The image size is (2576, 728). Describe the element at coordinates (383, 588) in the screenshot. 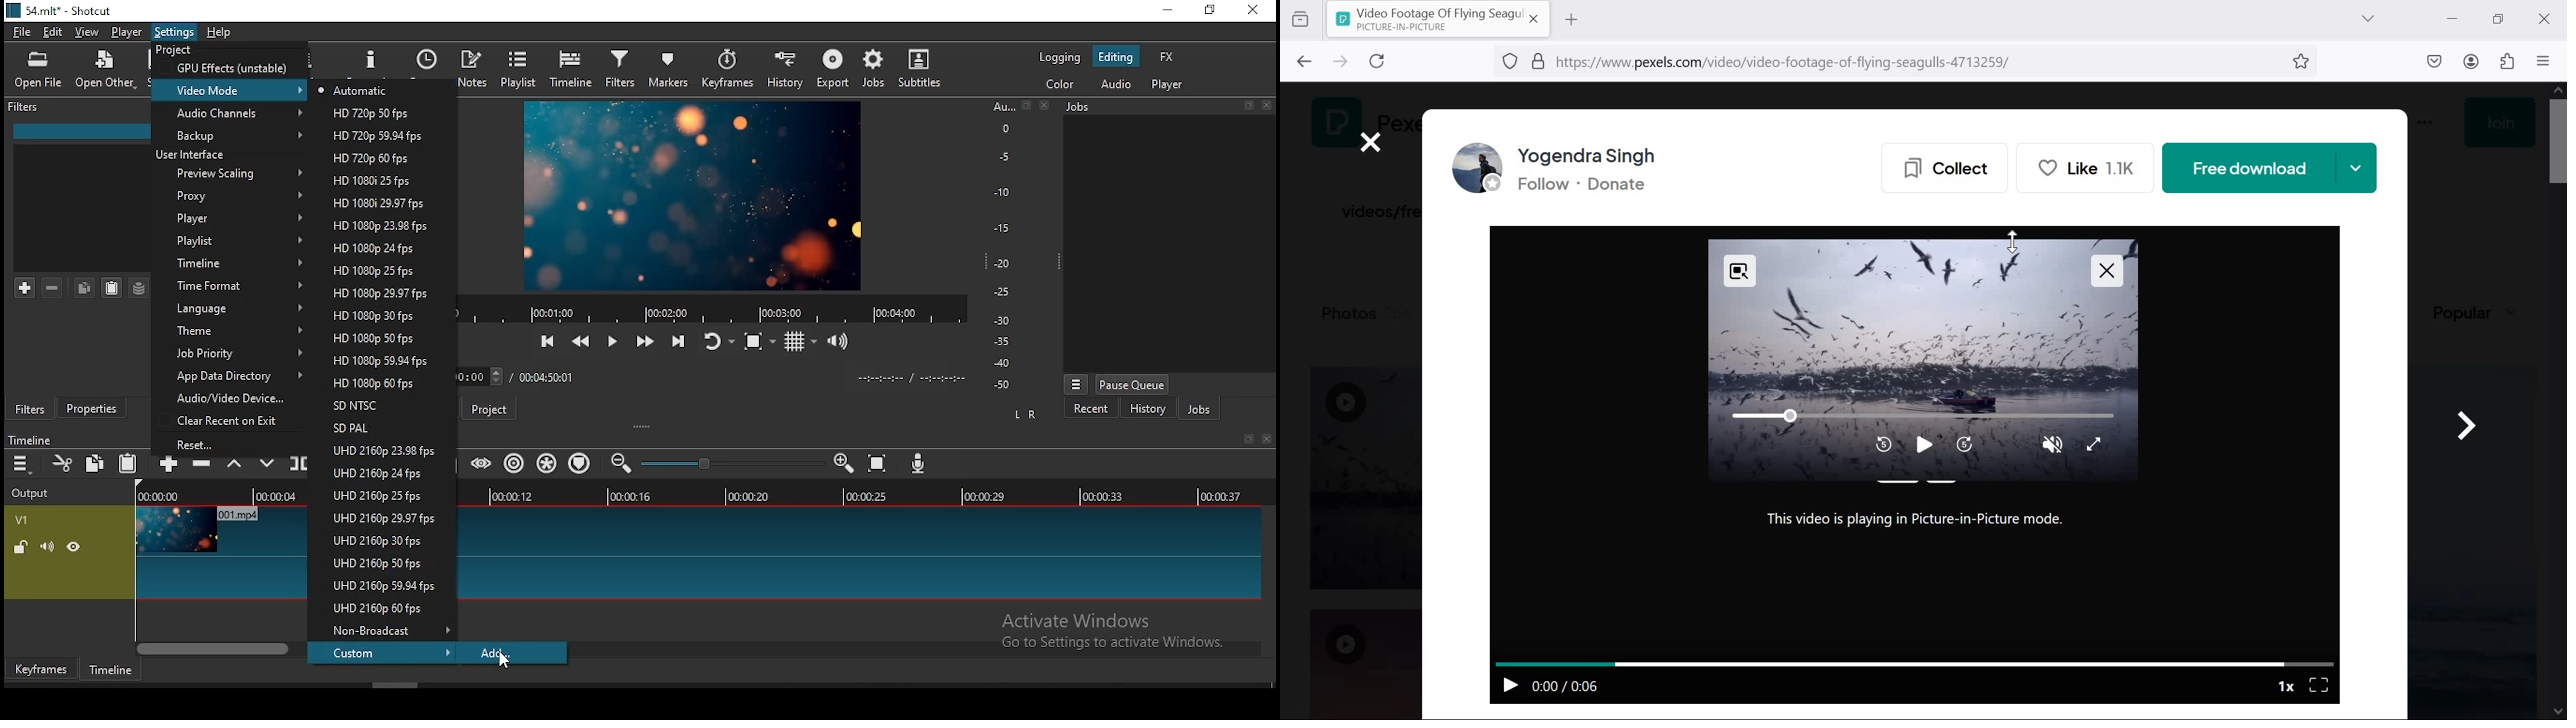

I see `resolution option` at that location.